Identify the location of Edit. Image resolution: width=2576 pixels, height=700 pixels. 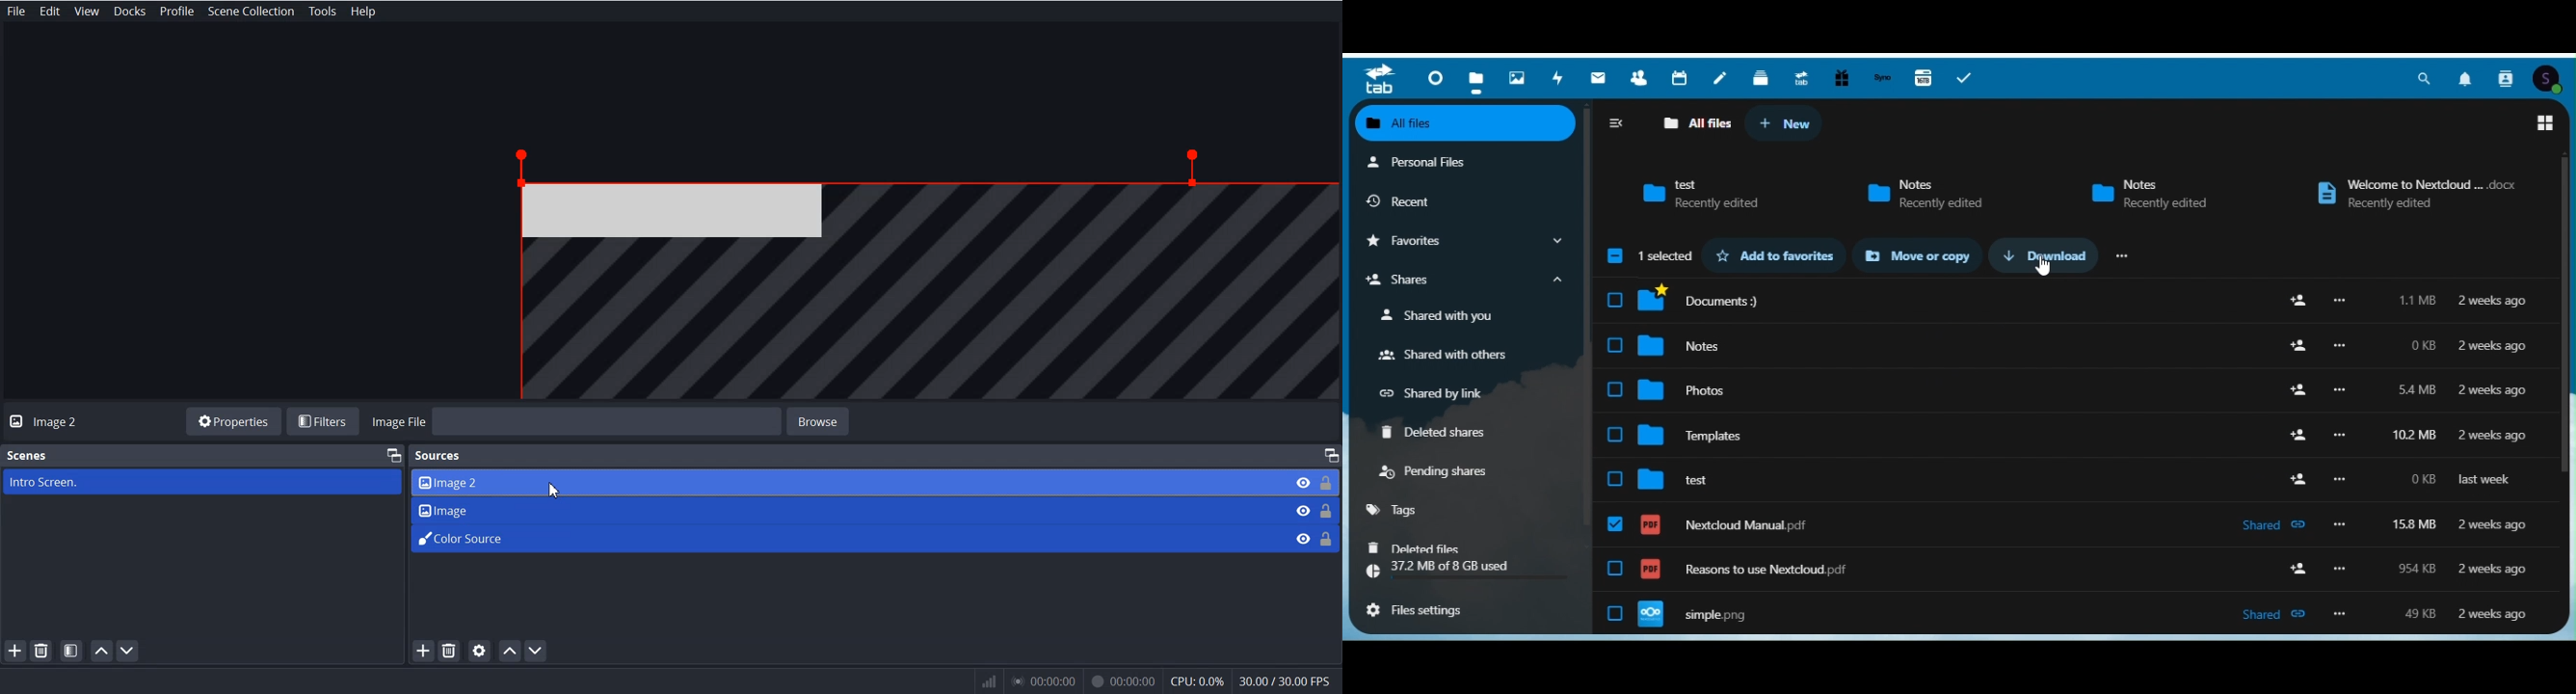
(50, 11).